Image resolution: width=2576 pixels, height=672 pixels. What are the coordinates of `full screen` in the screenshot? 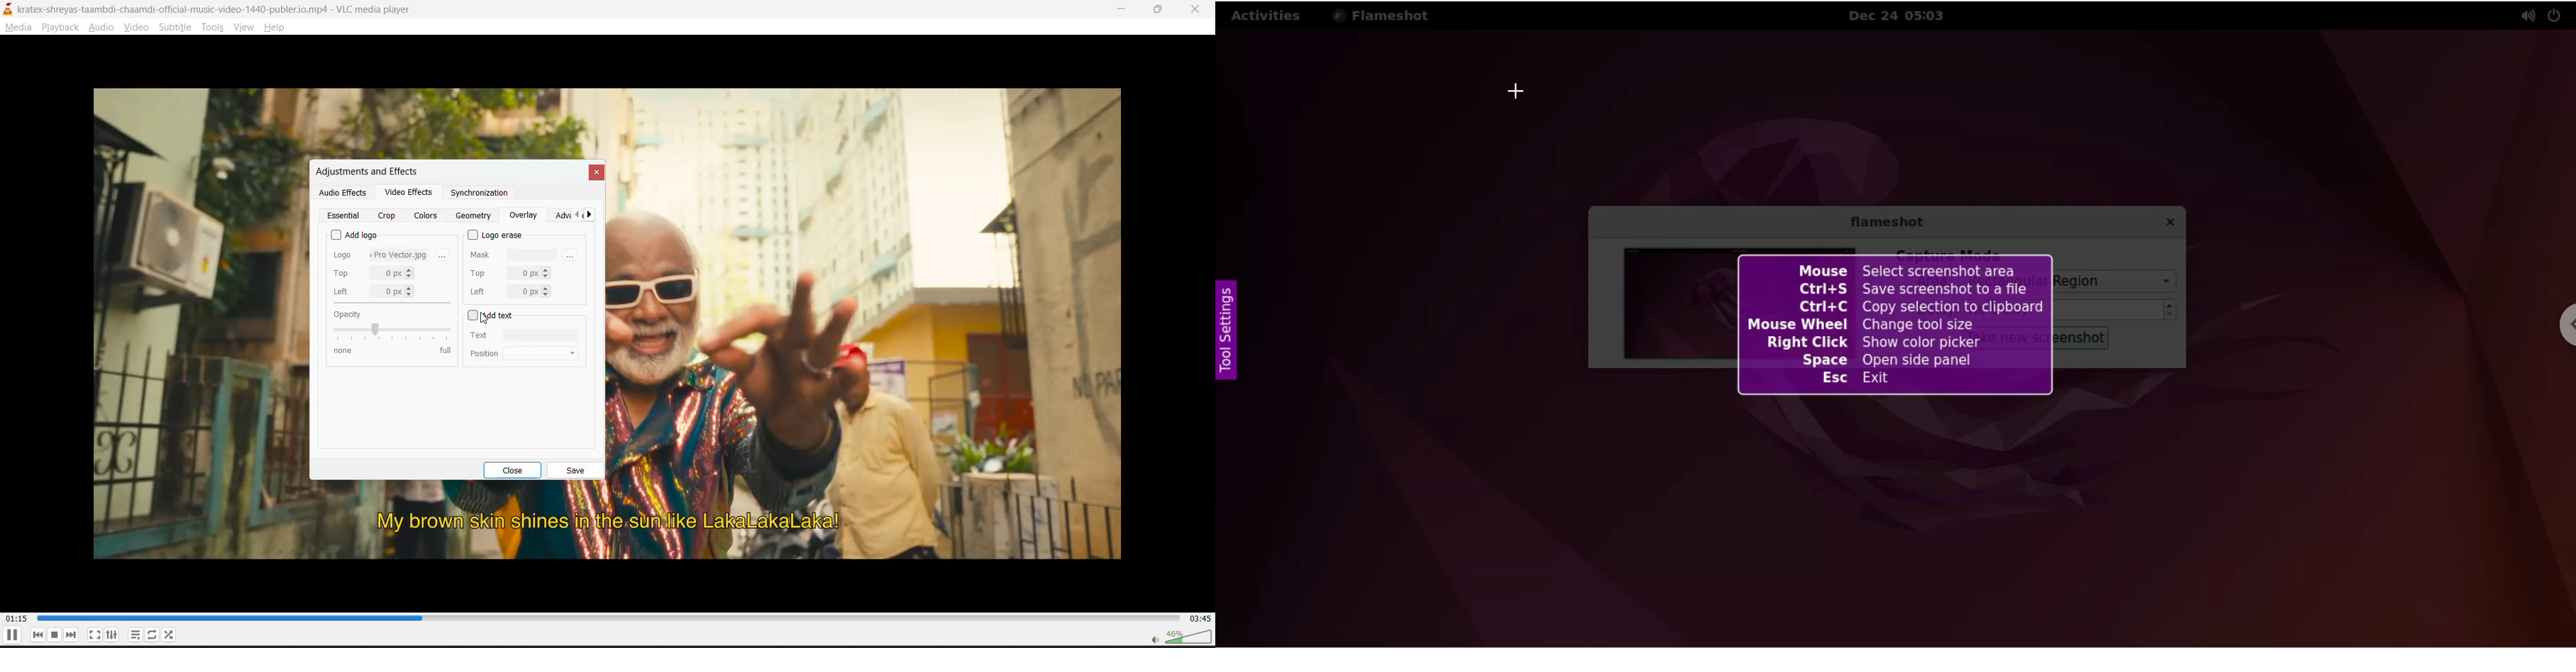 It's located at (94, 635).